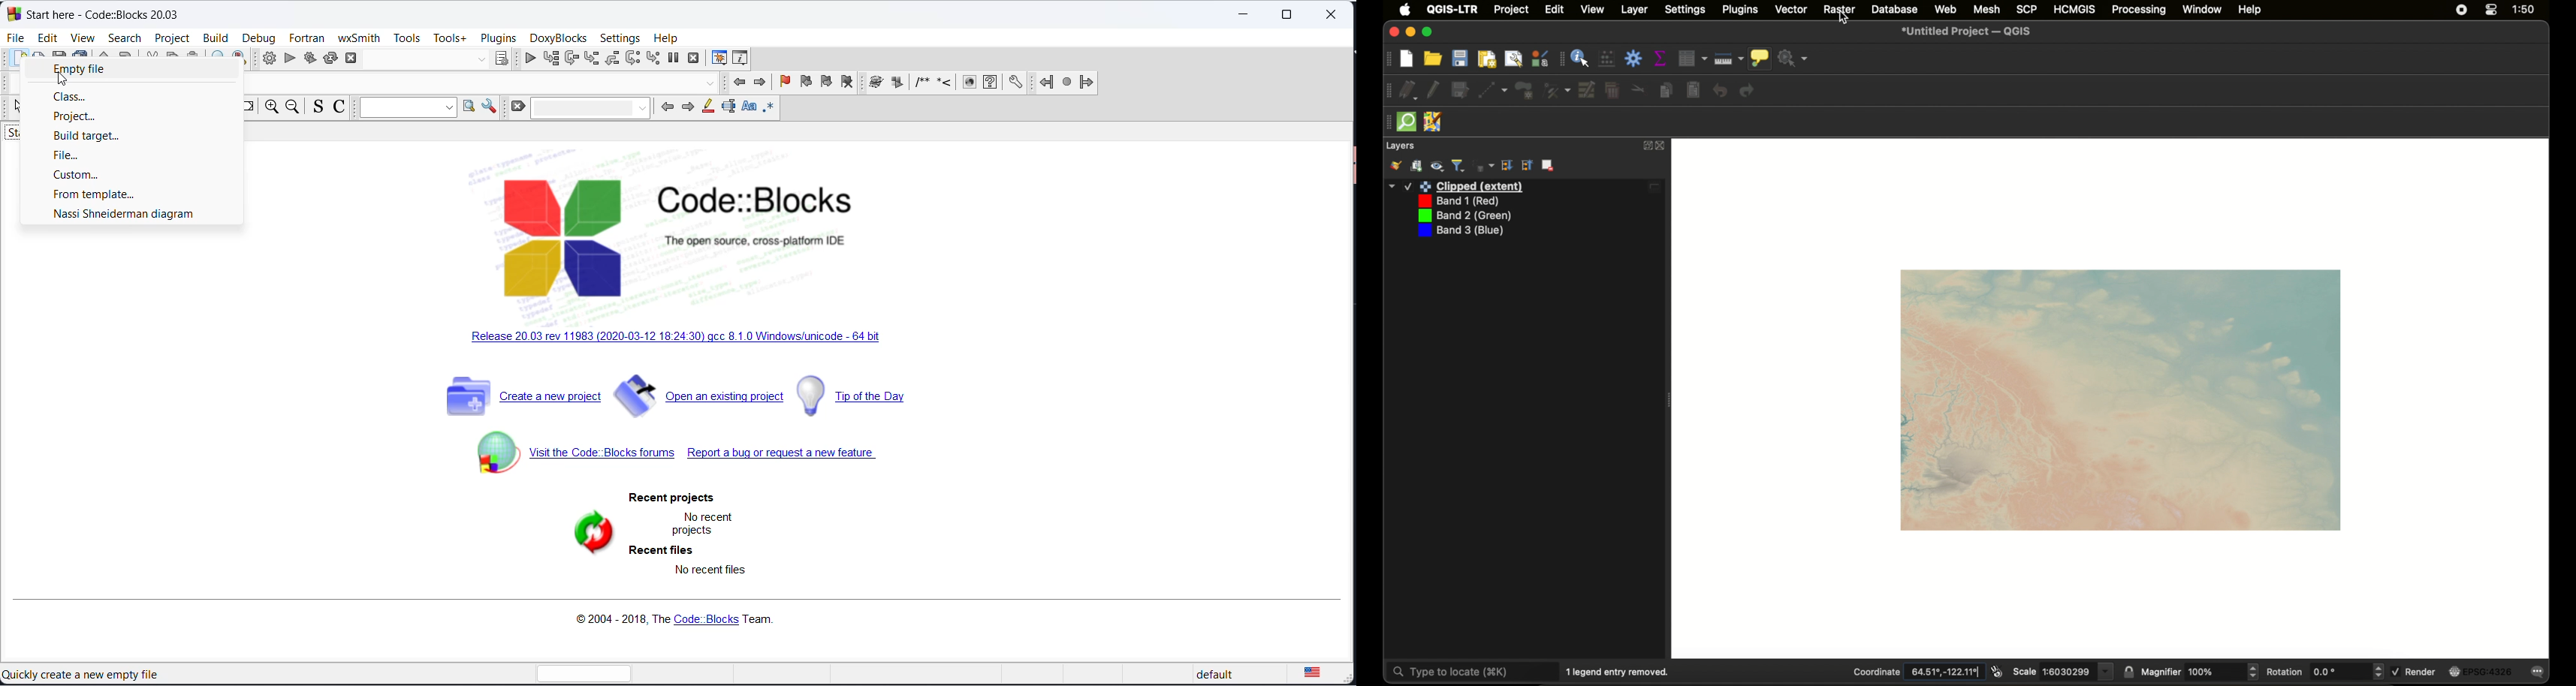 This screenshot has width=2576, height=700. Describe the element at coordinates (258, 36) in the screenshot. I see `Debug` at that location.